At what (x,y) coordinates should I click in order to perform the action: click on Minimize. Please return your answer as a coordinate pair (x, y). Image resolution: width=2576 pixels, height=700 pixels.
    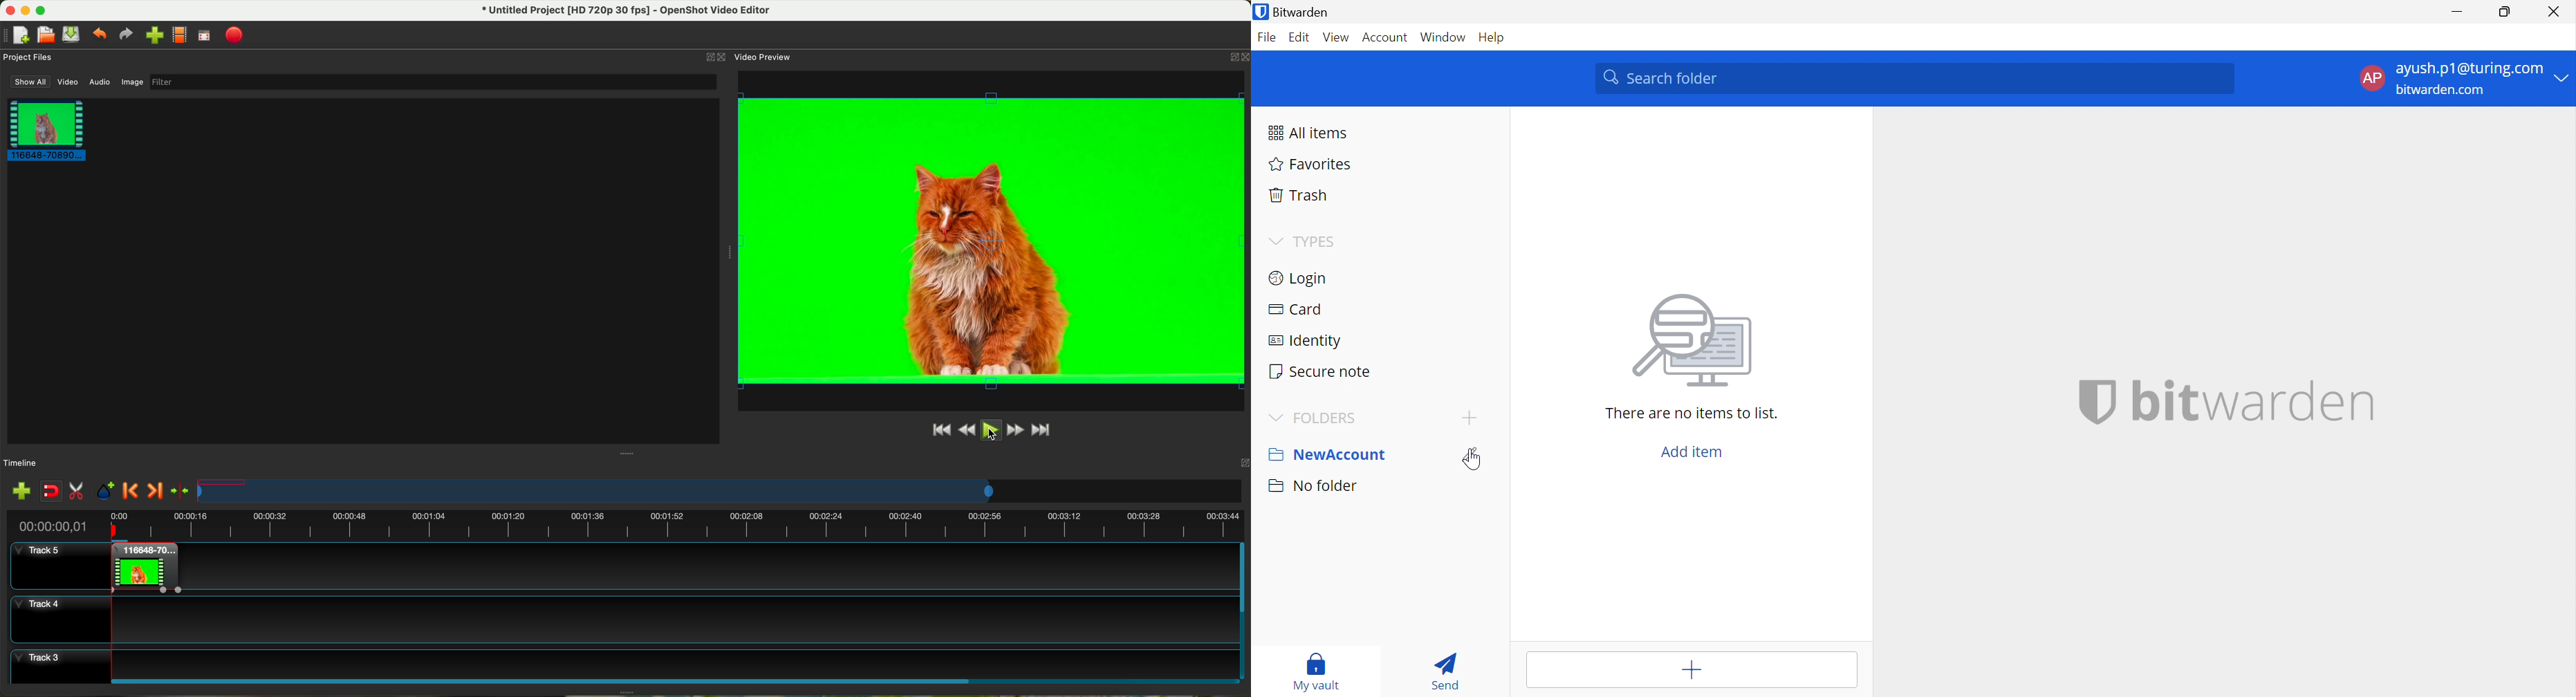
    Looking at the image, I should click on (2455, 13).